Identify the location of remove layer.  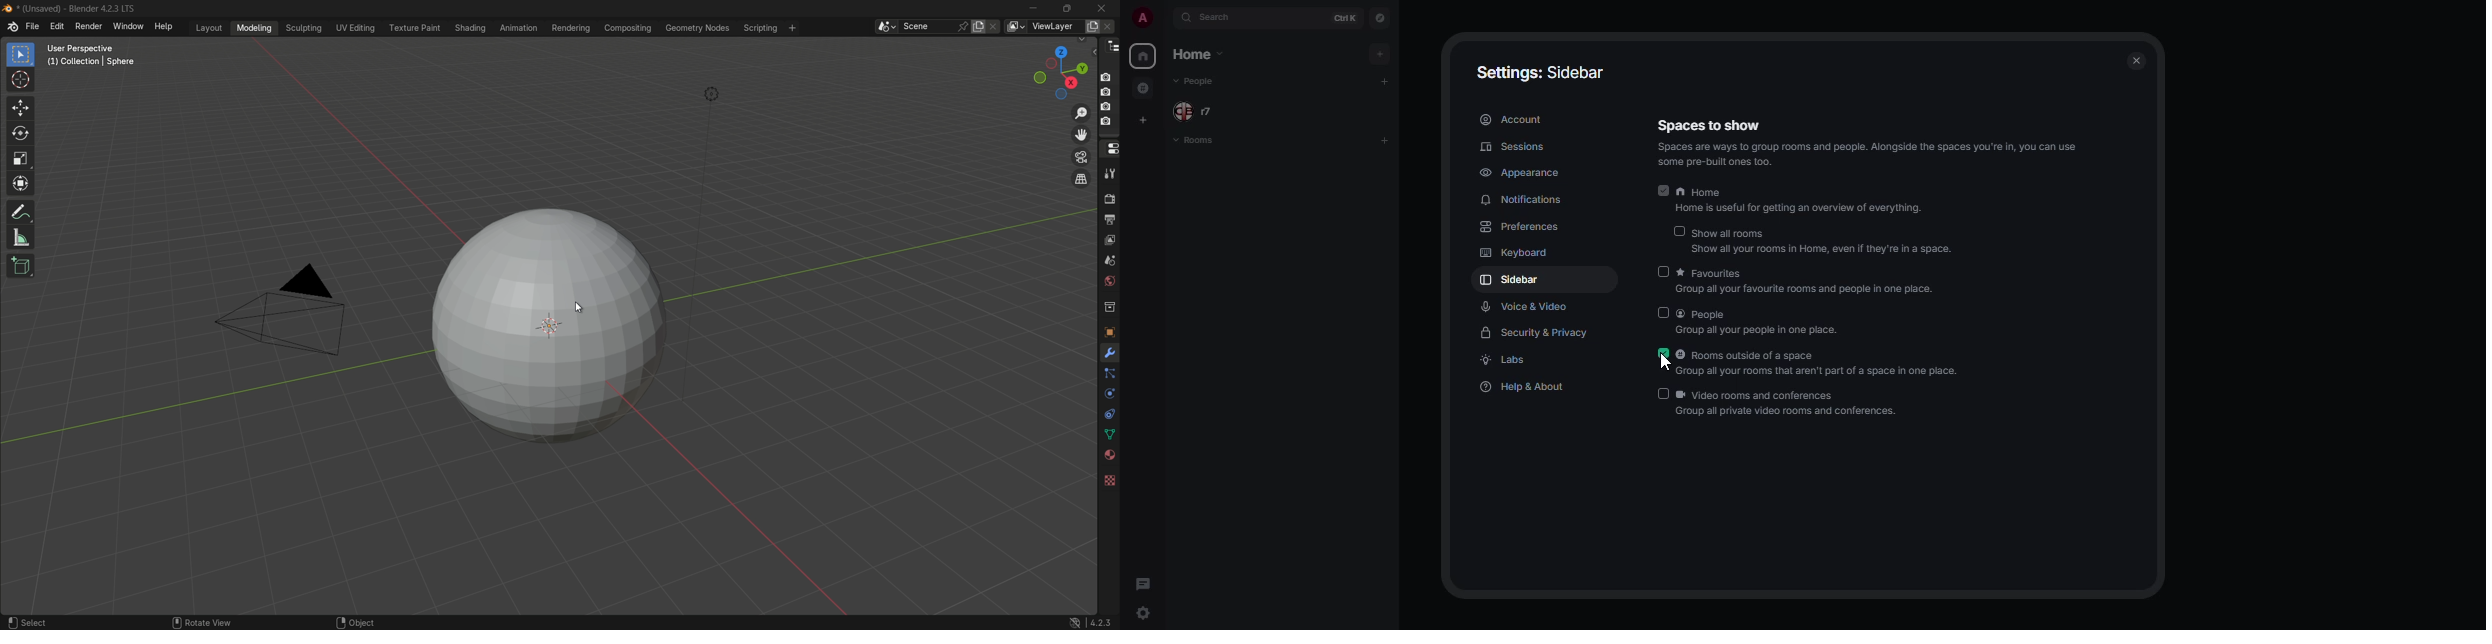
(1110, 26).